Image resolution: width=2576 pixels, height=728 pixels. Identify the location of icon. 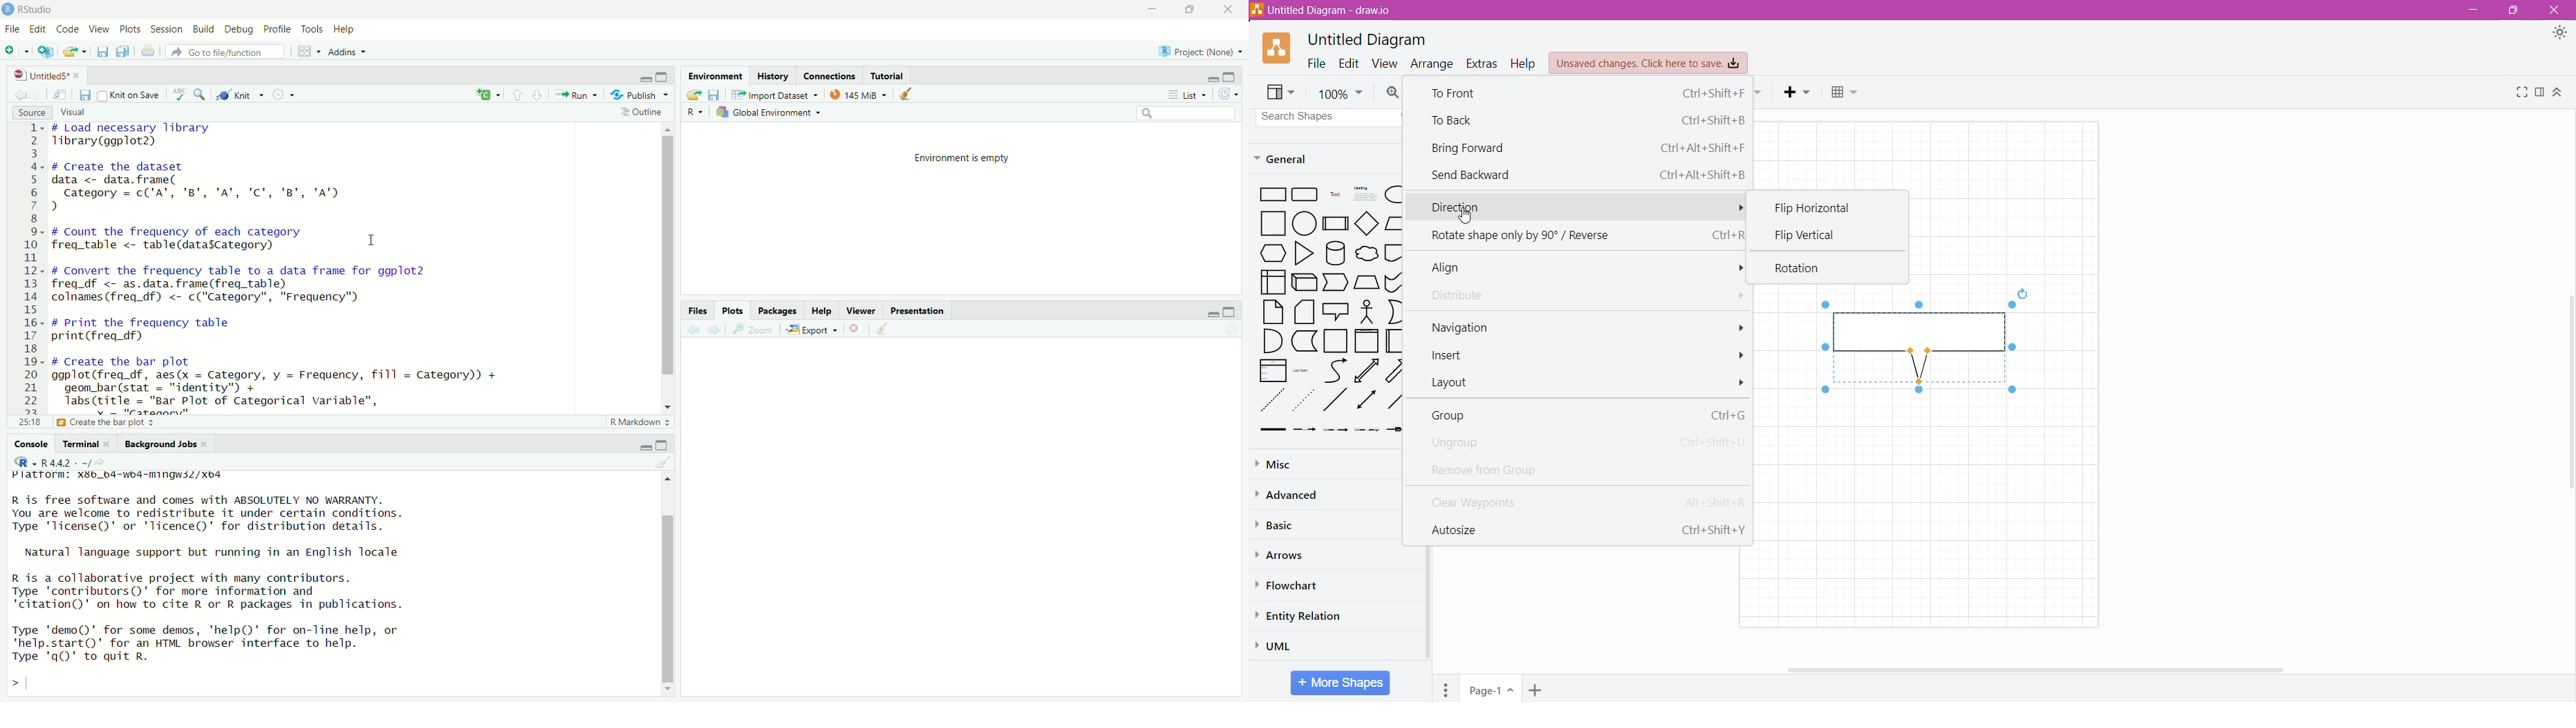
(21, 462).